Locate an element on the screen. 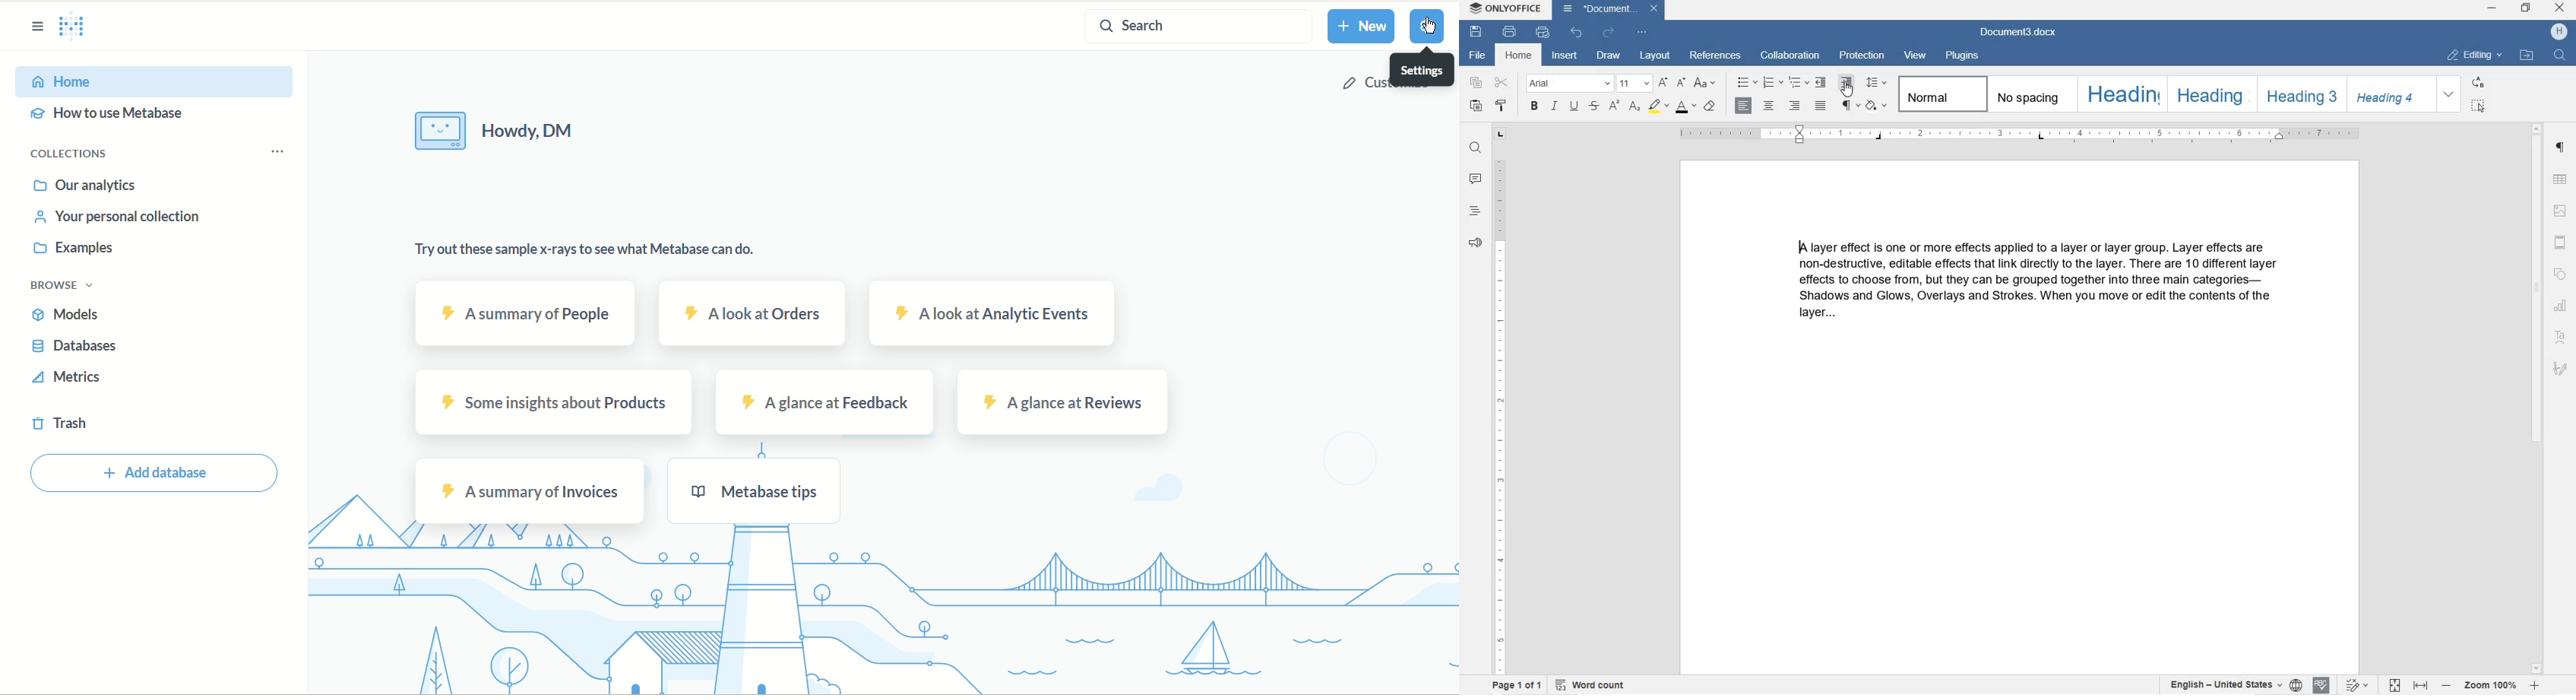 The width and height of the screenshot is (2576, 700). SHAPE is located at coordinates (2559, 274).